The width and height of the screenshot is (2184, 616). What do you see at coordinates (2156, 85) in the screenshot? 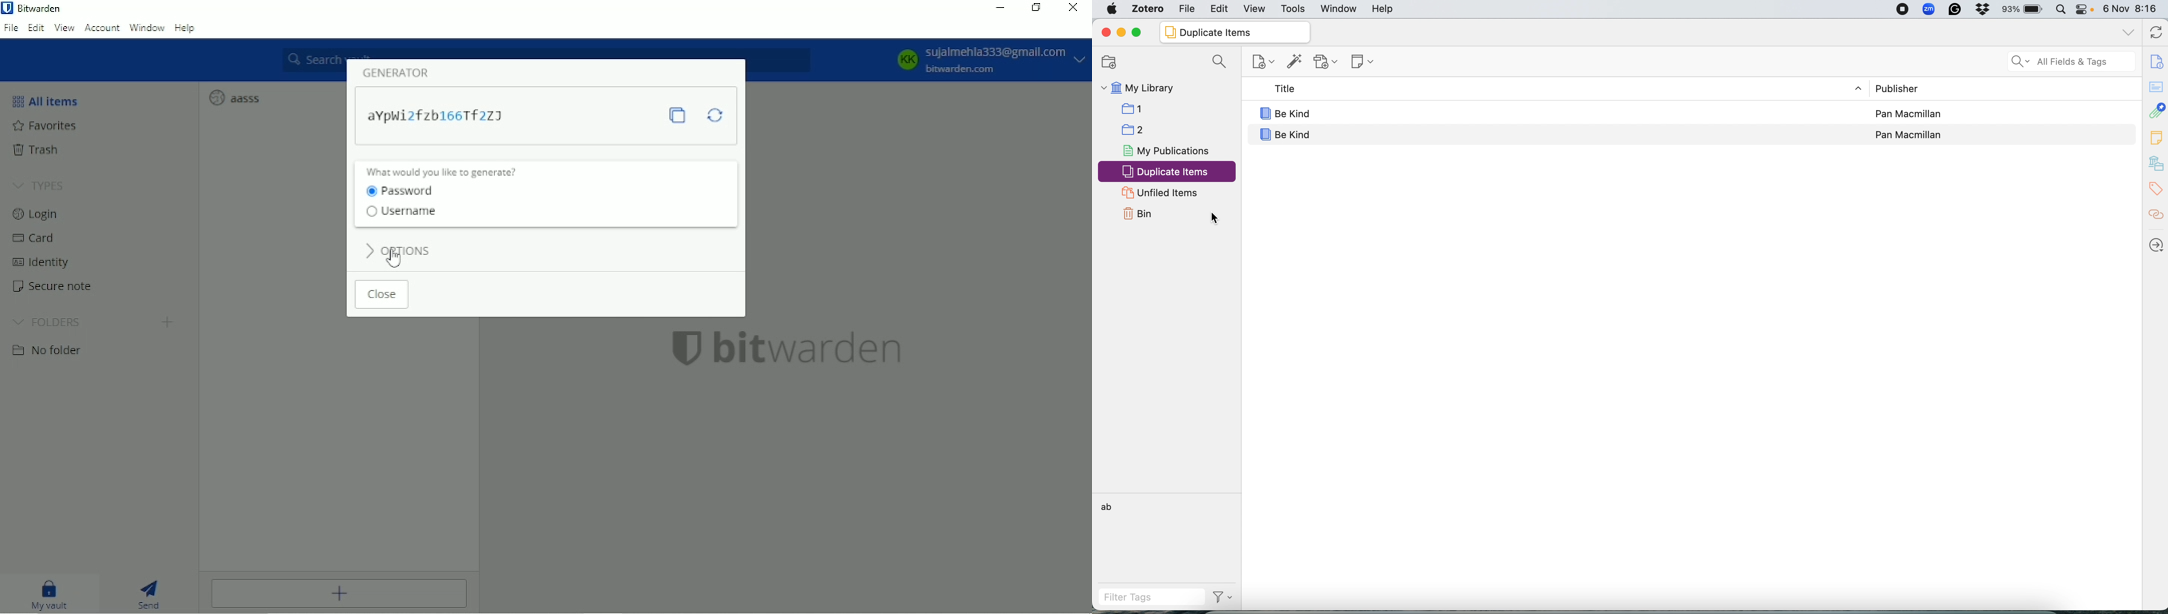
I see `abstract` at bounding box center [2156, 85].